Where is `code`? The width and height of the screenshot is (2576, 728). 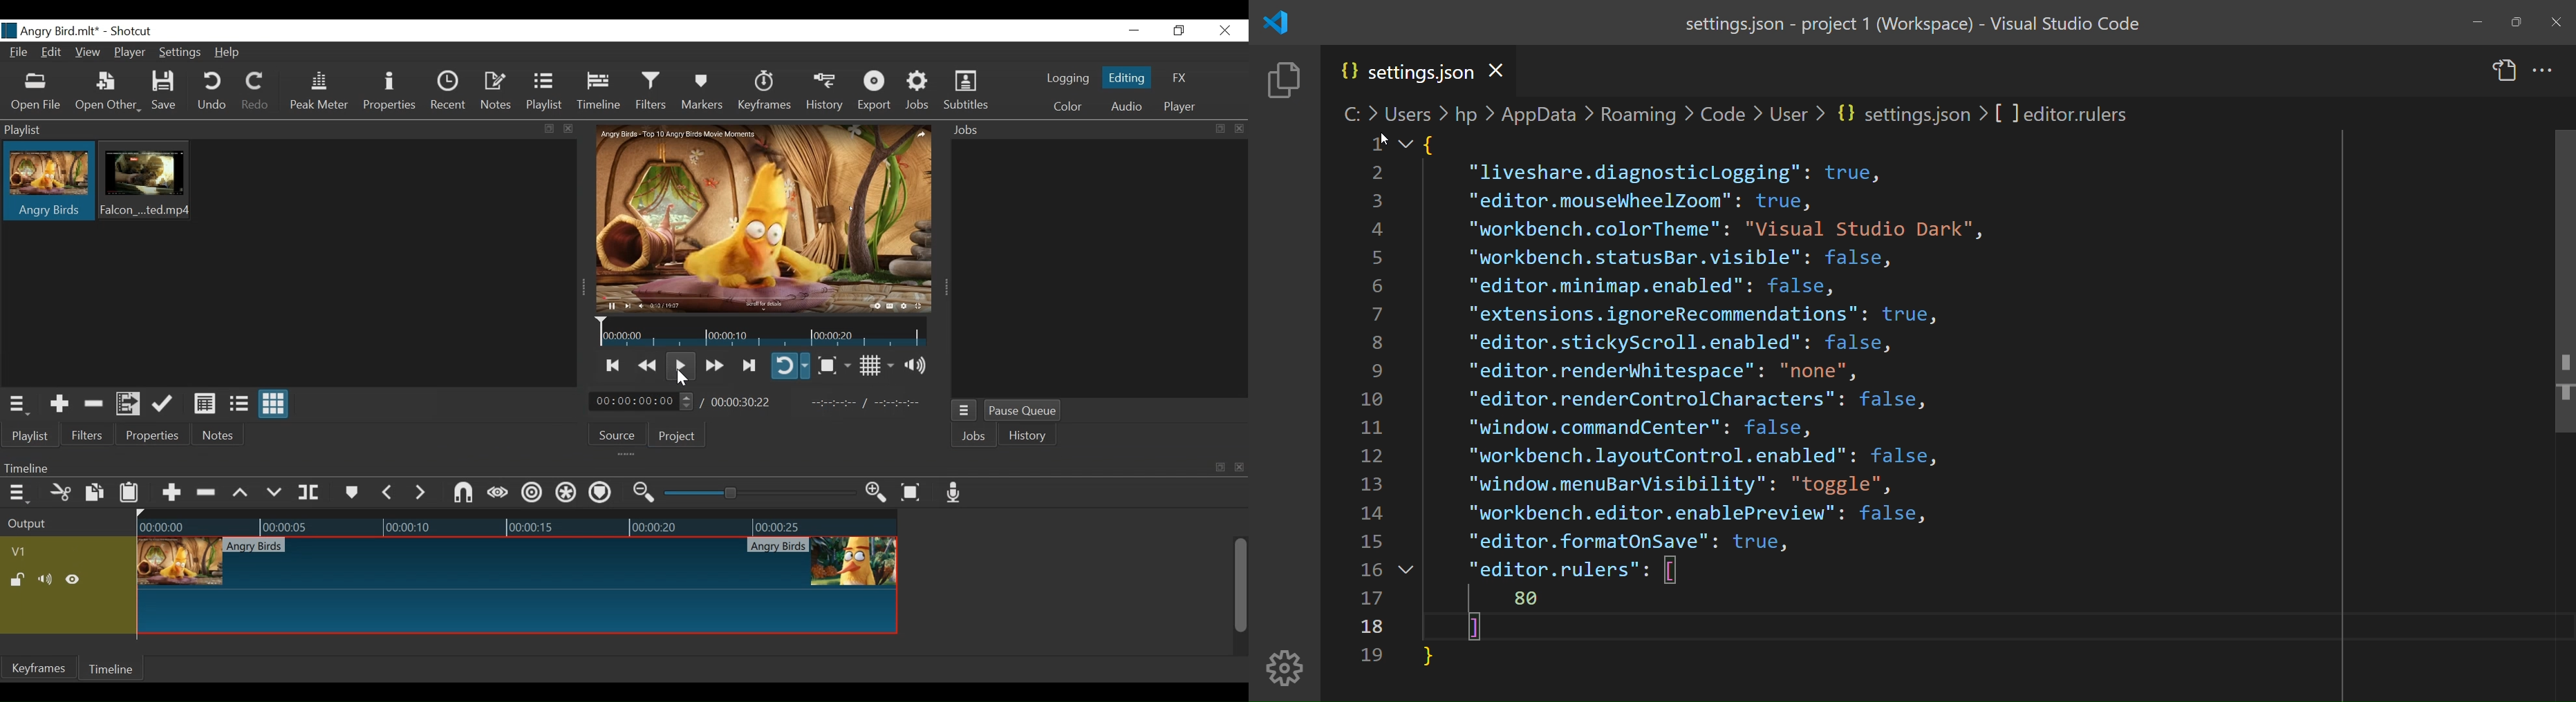
code is located at coordinates (1705, 342).